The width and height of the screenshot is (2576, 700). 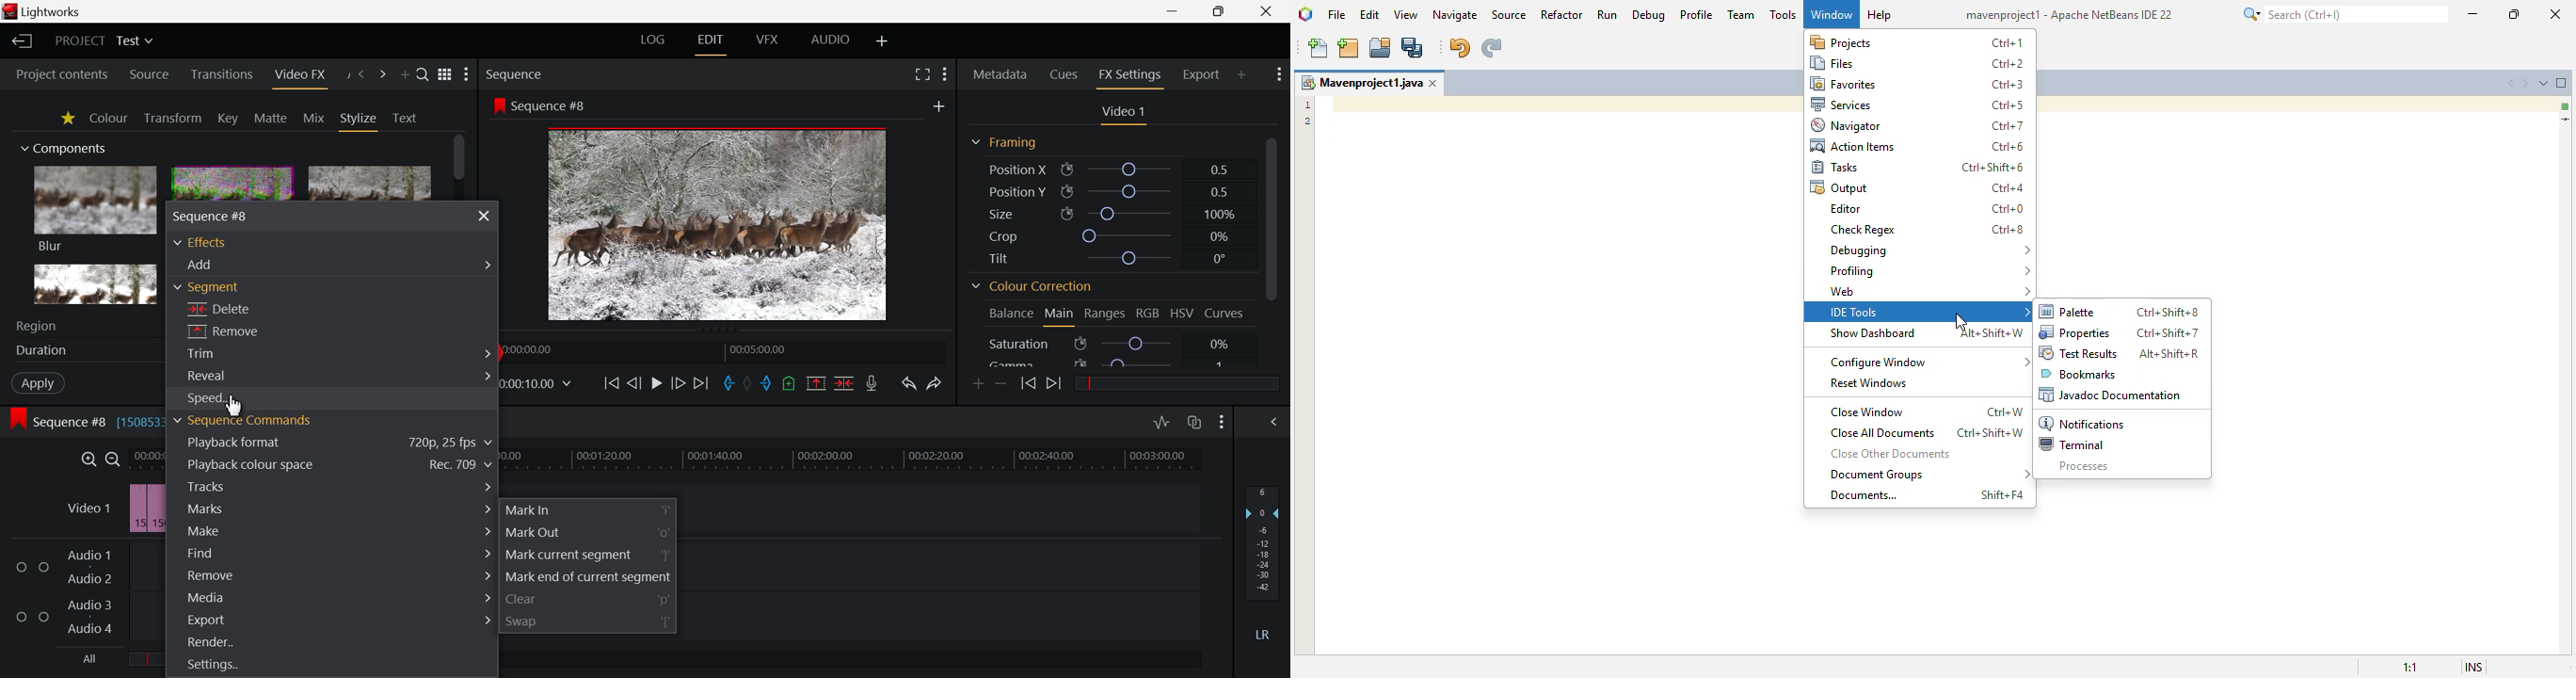 What do you see at coordinates (459, 160) in the screenshot?
I see `Scroll Bar` at bounding box center [459, 160].